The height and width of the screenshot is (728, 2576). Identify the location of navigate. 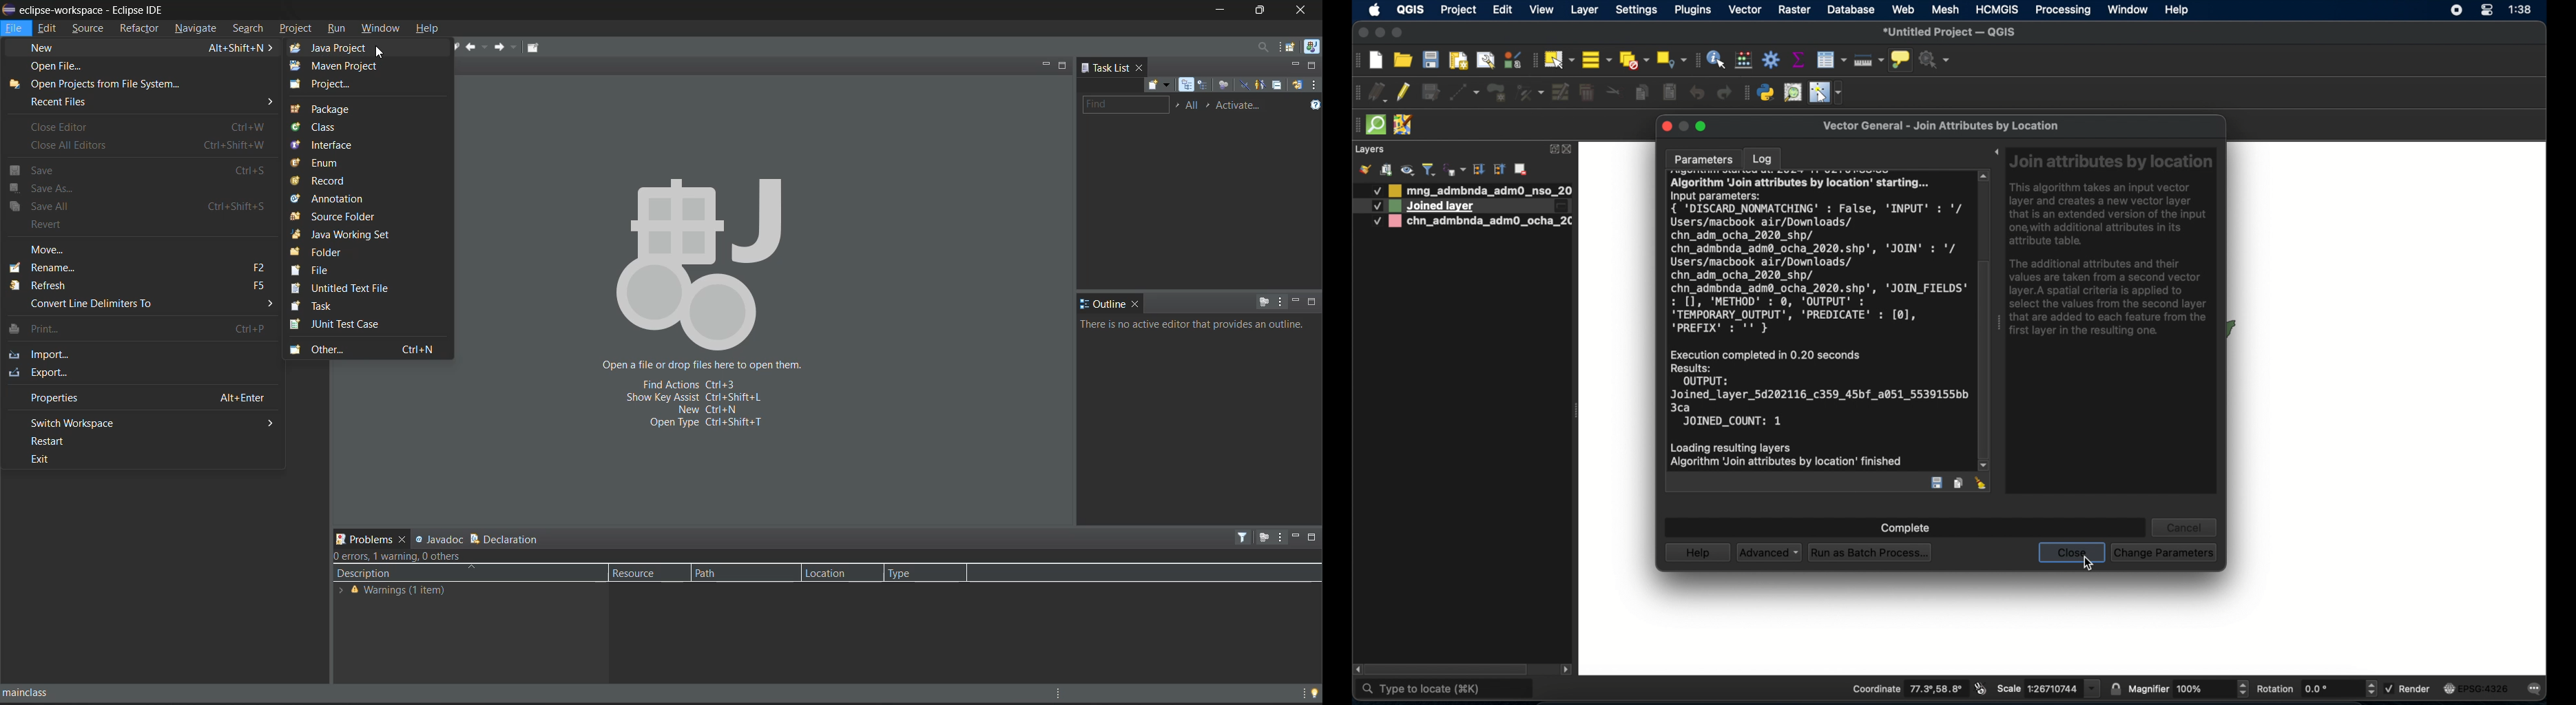
(194, 28).